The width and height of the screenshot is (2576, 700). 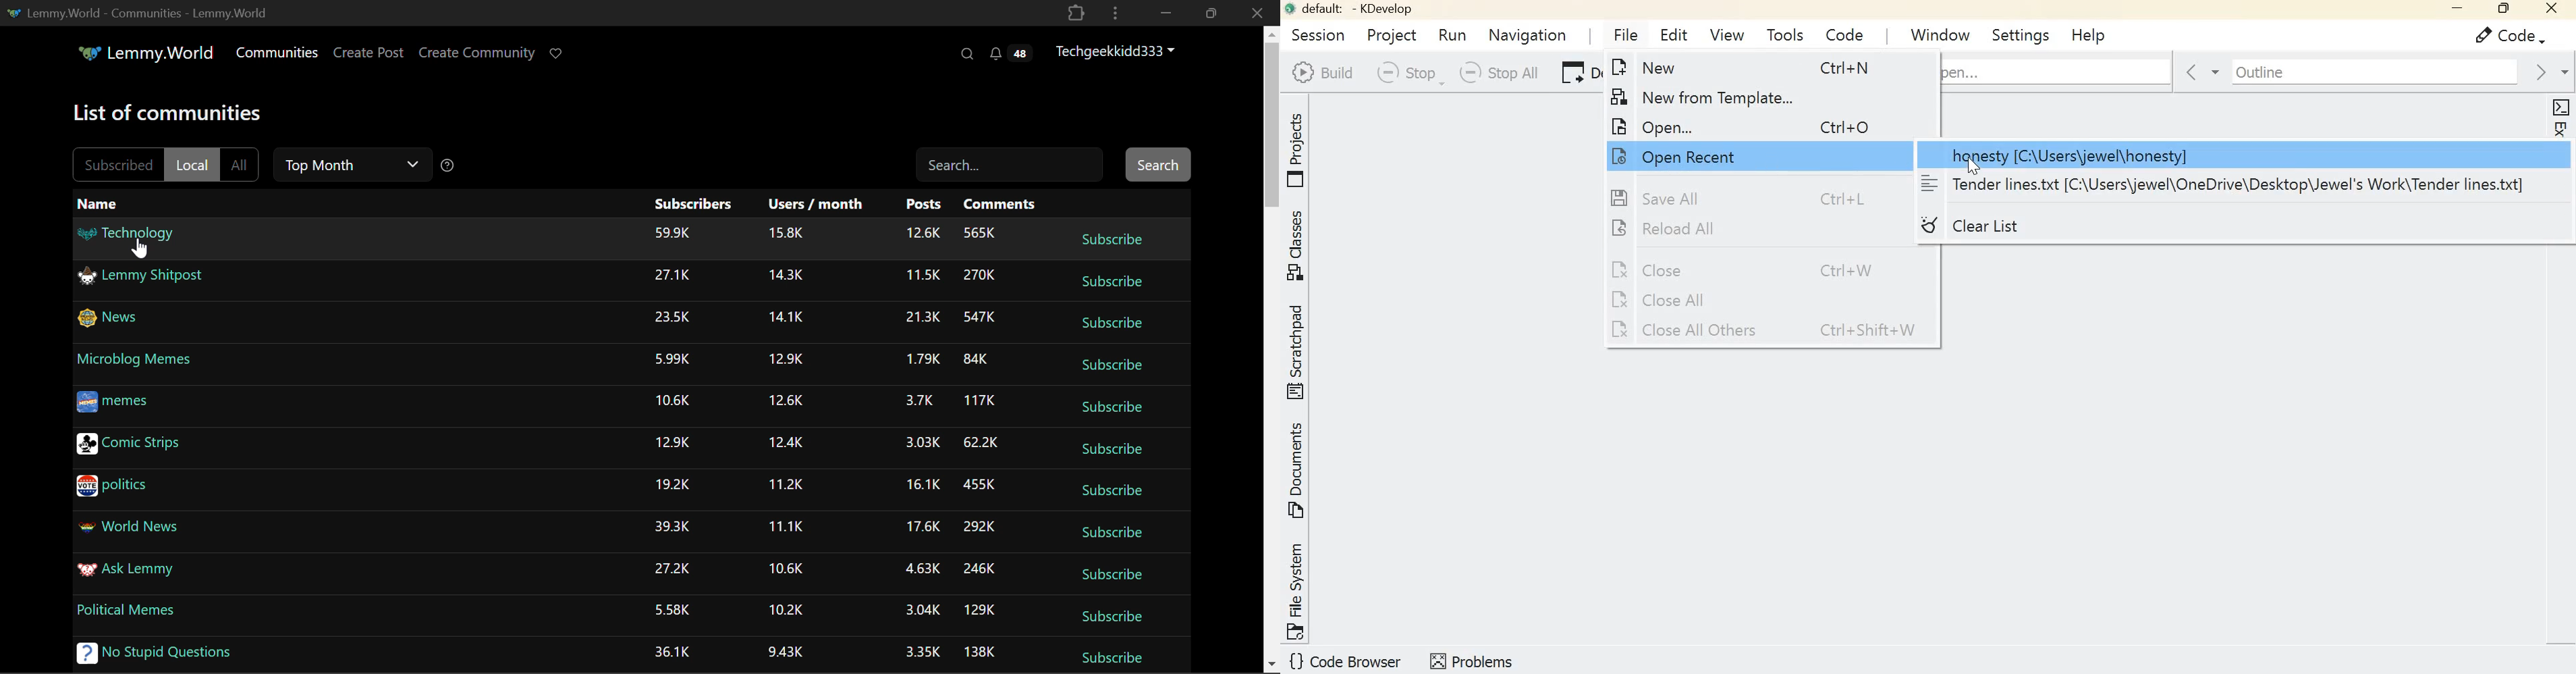 I want to click on Amount , so click(x=978, y=487).